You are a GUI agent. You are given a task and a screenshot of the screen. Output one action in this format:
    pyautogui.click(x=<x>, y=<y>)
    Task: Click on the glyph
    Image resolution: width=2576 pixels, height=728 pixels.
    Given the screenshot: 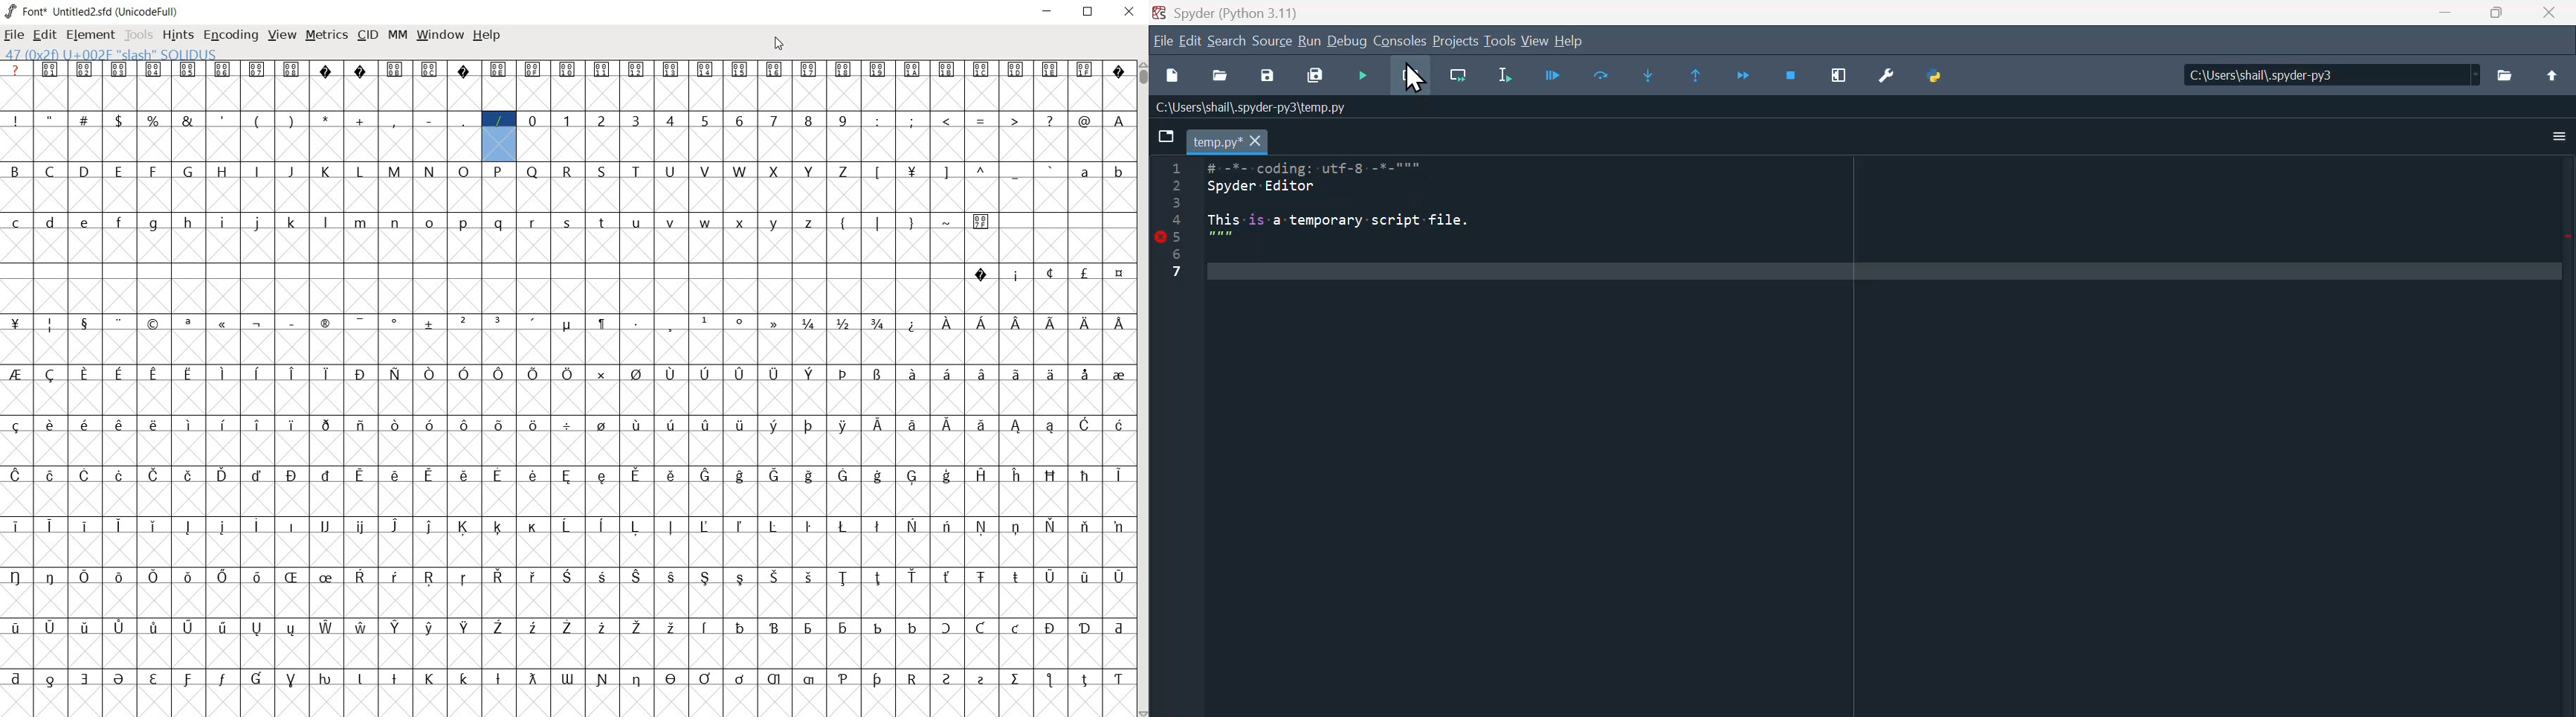 What is the action you would take?
    pyautogui.click(x=602, y=425)
    